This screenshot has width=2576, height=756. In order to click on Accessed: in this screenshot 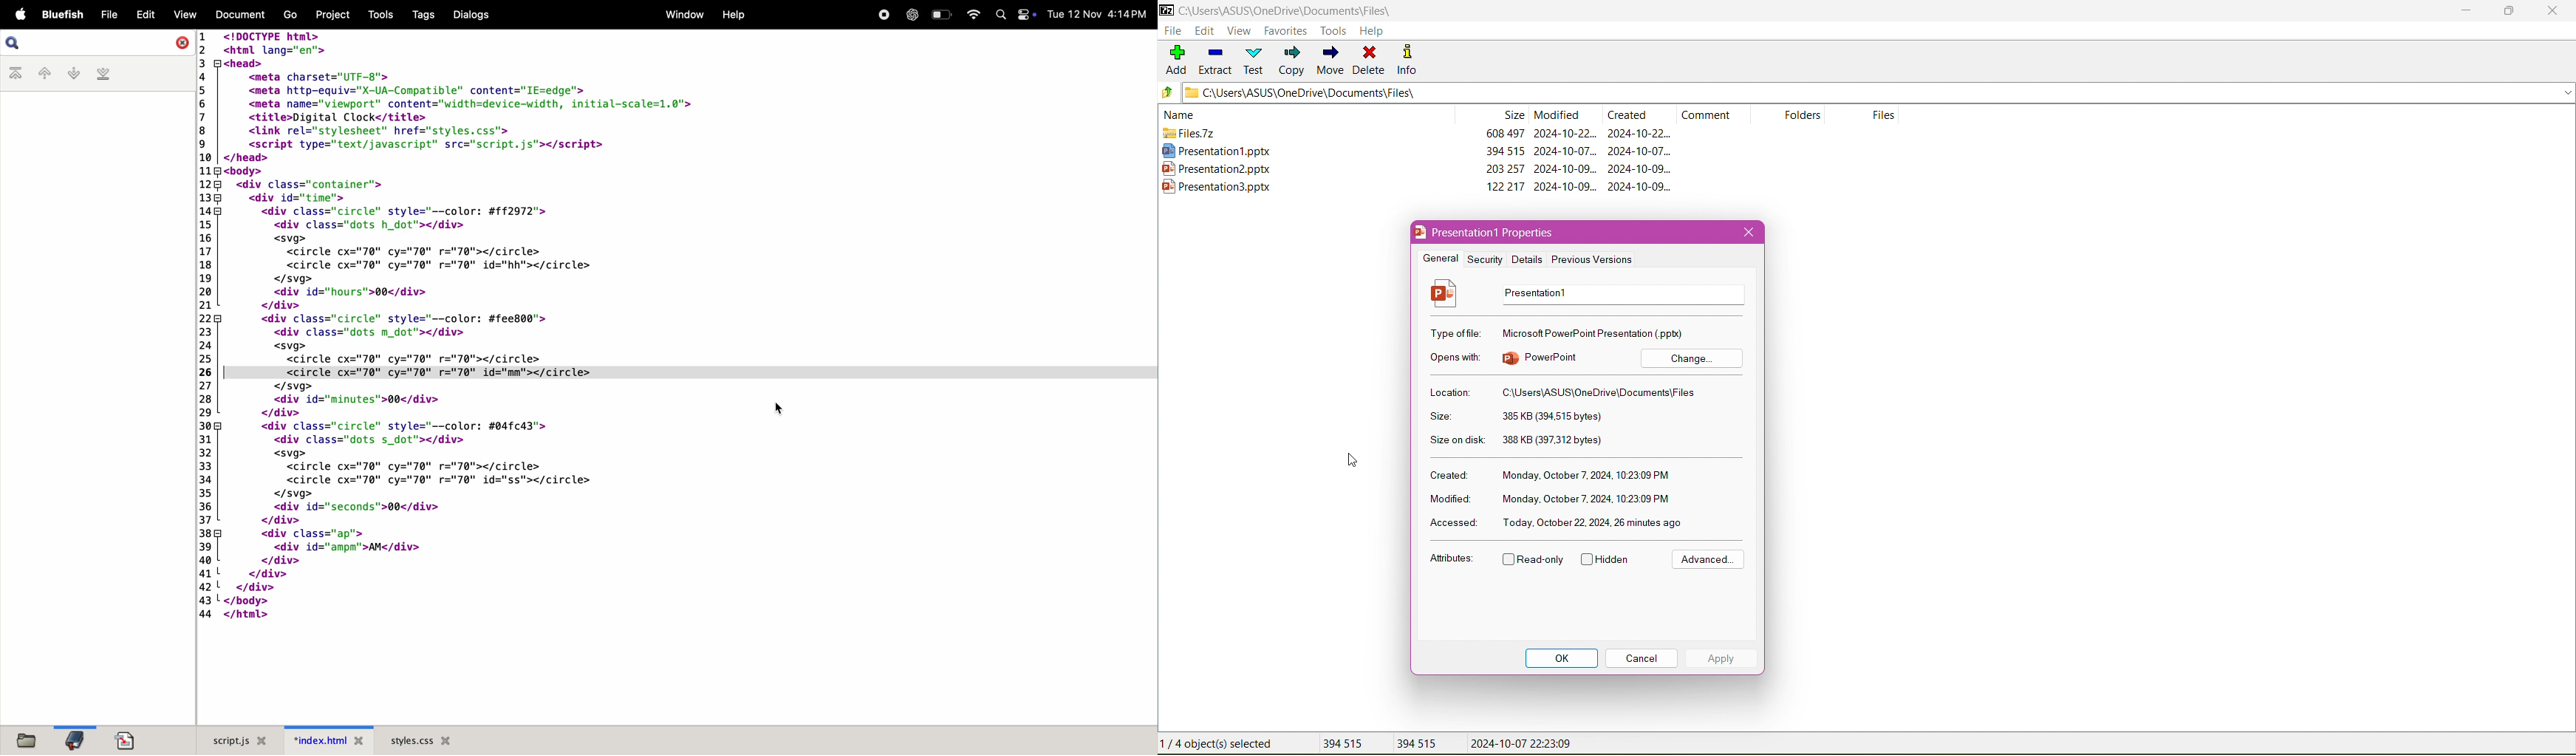, I will do `click(1454, 525)`.